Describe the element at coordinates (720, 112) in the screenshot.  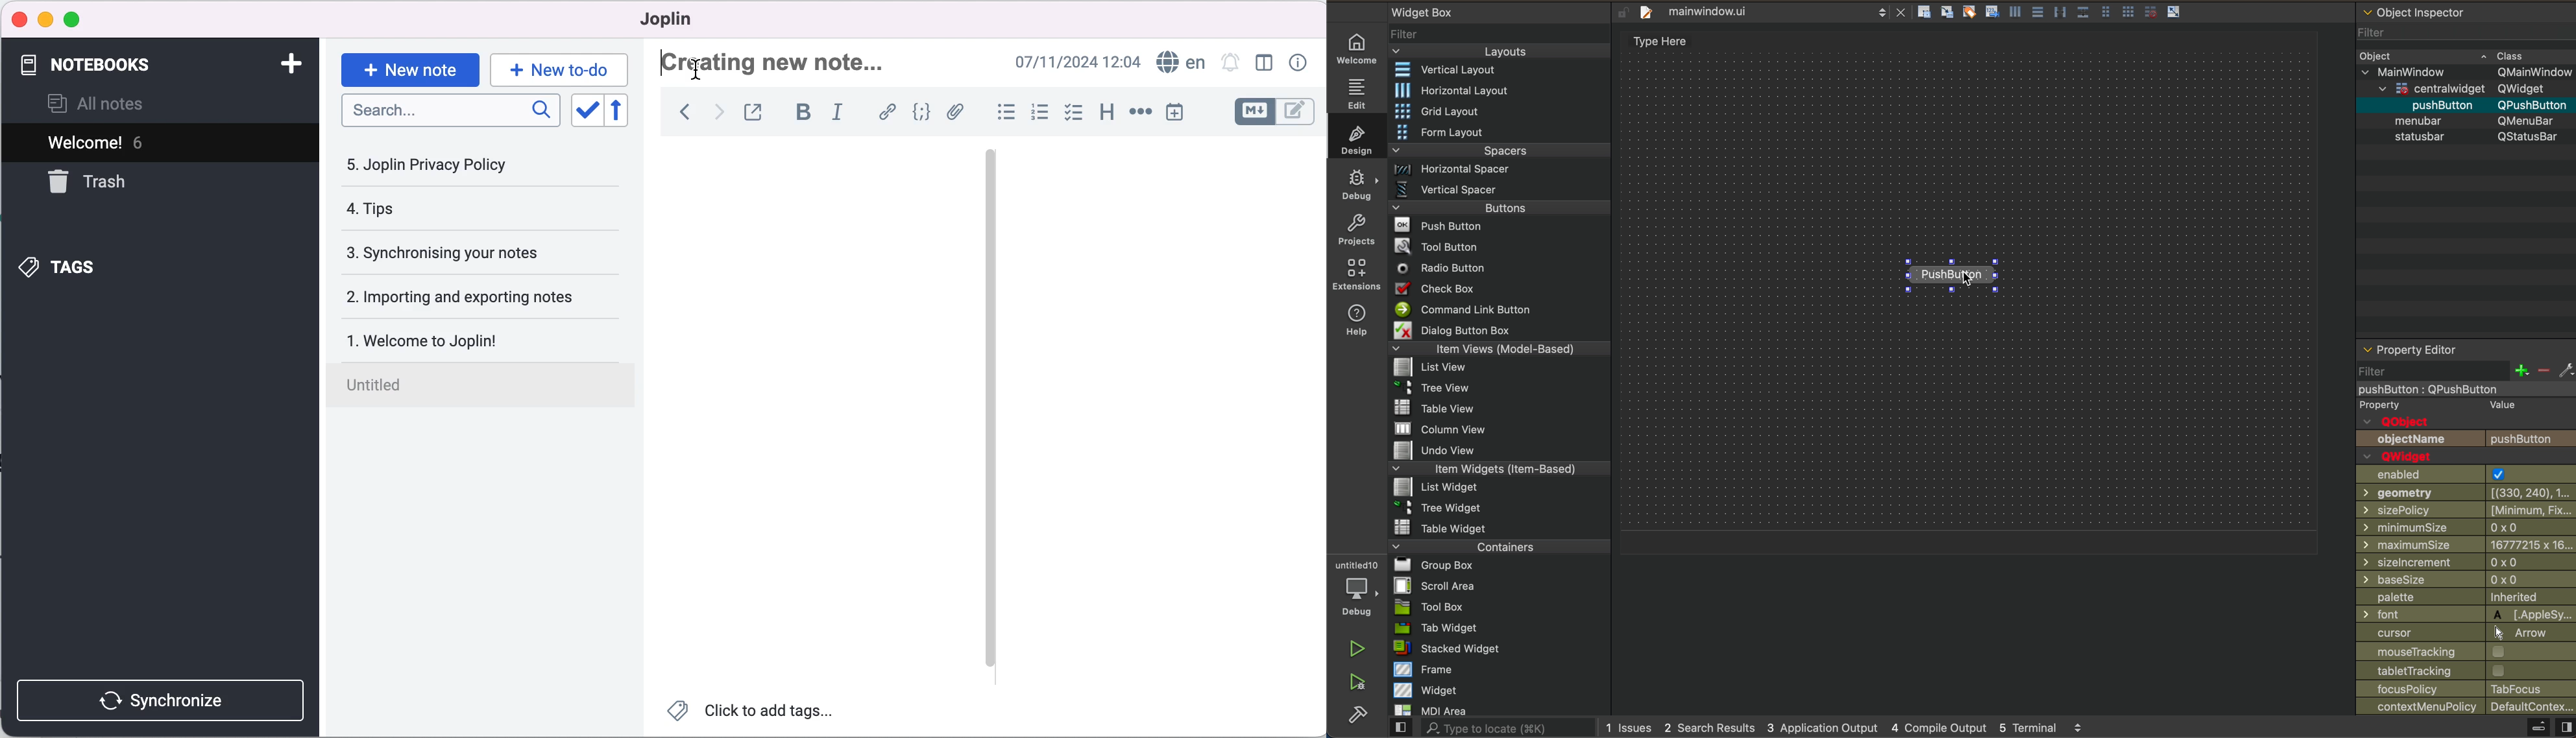
I see `forward` at that location.